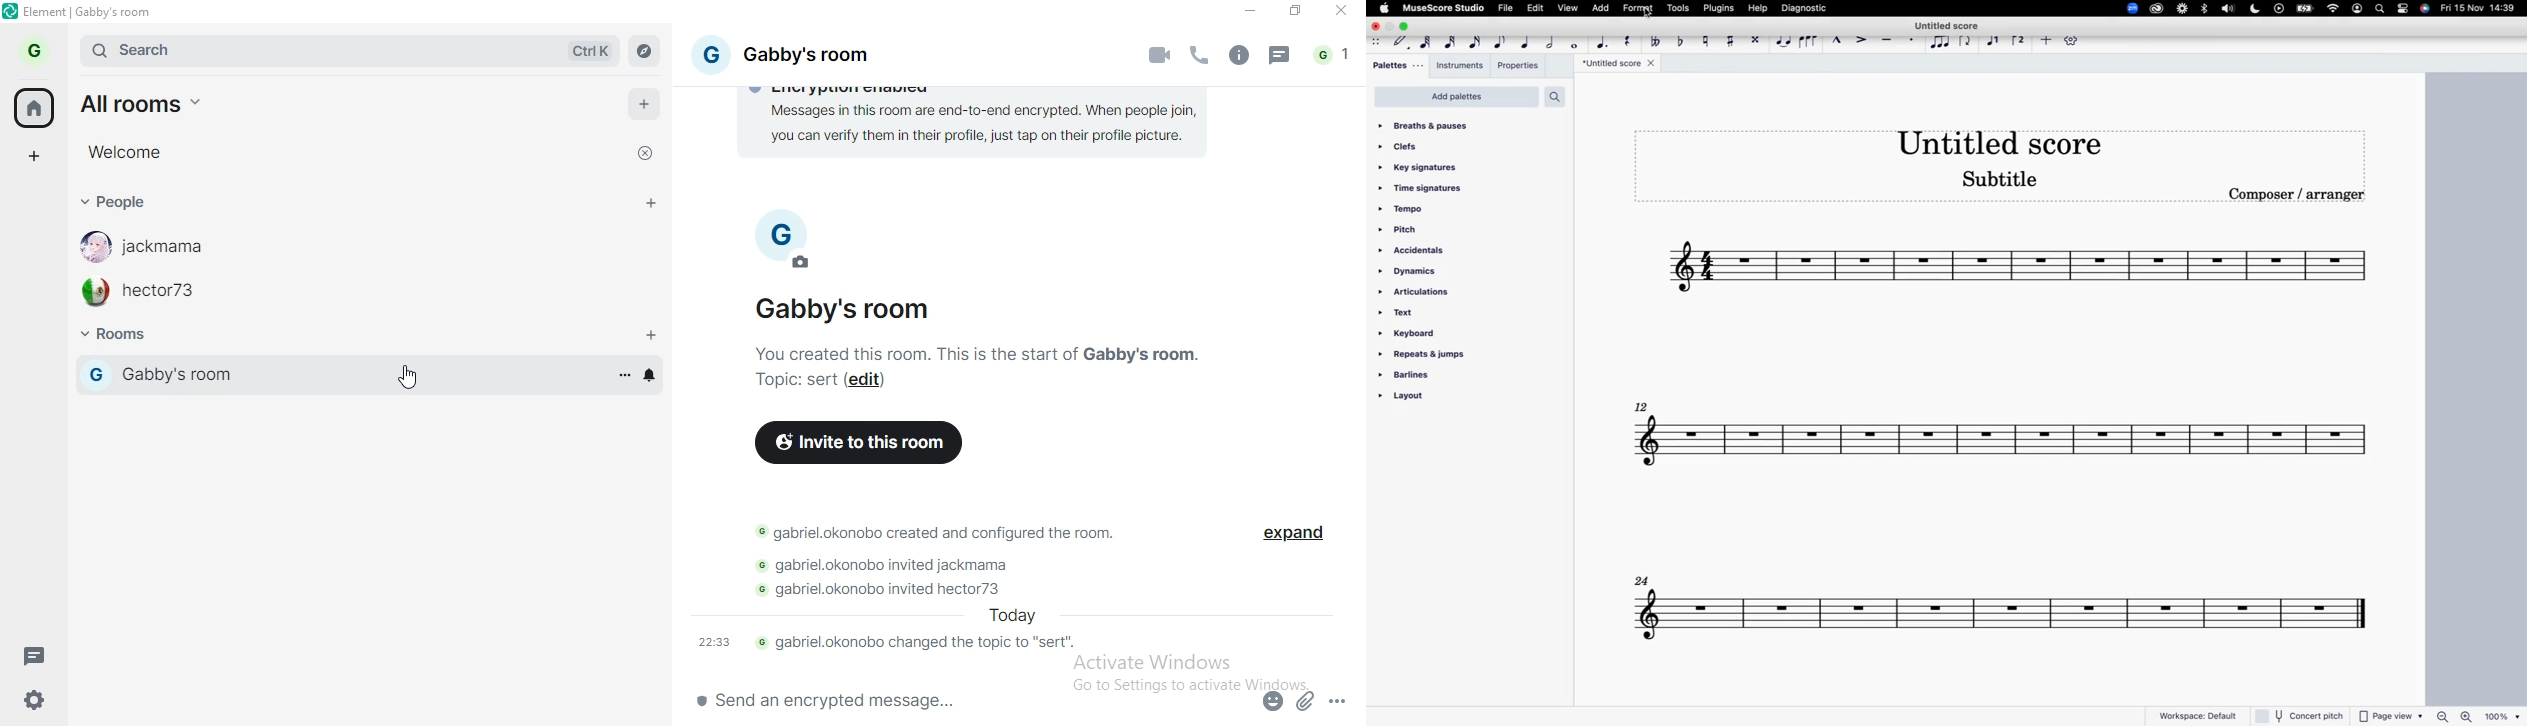 Image resolution: width=2548 pixels, height=728 pixels. Describe the element at coordinates (90, 246) in the screenshot. I see `Profile image` at that location.